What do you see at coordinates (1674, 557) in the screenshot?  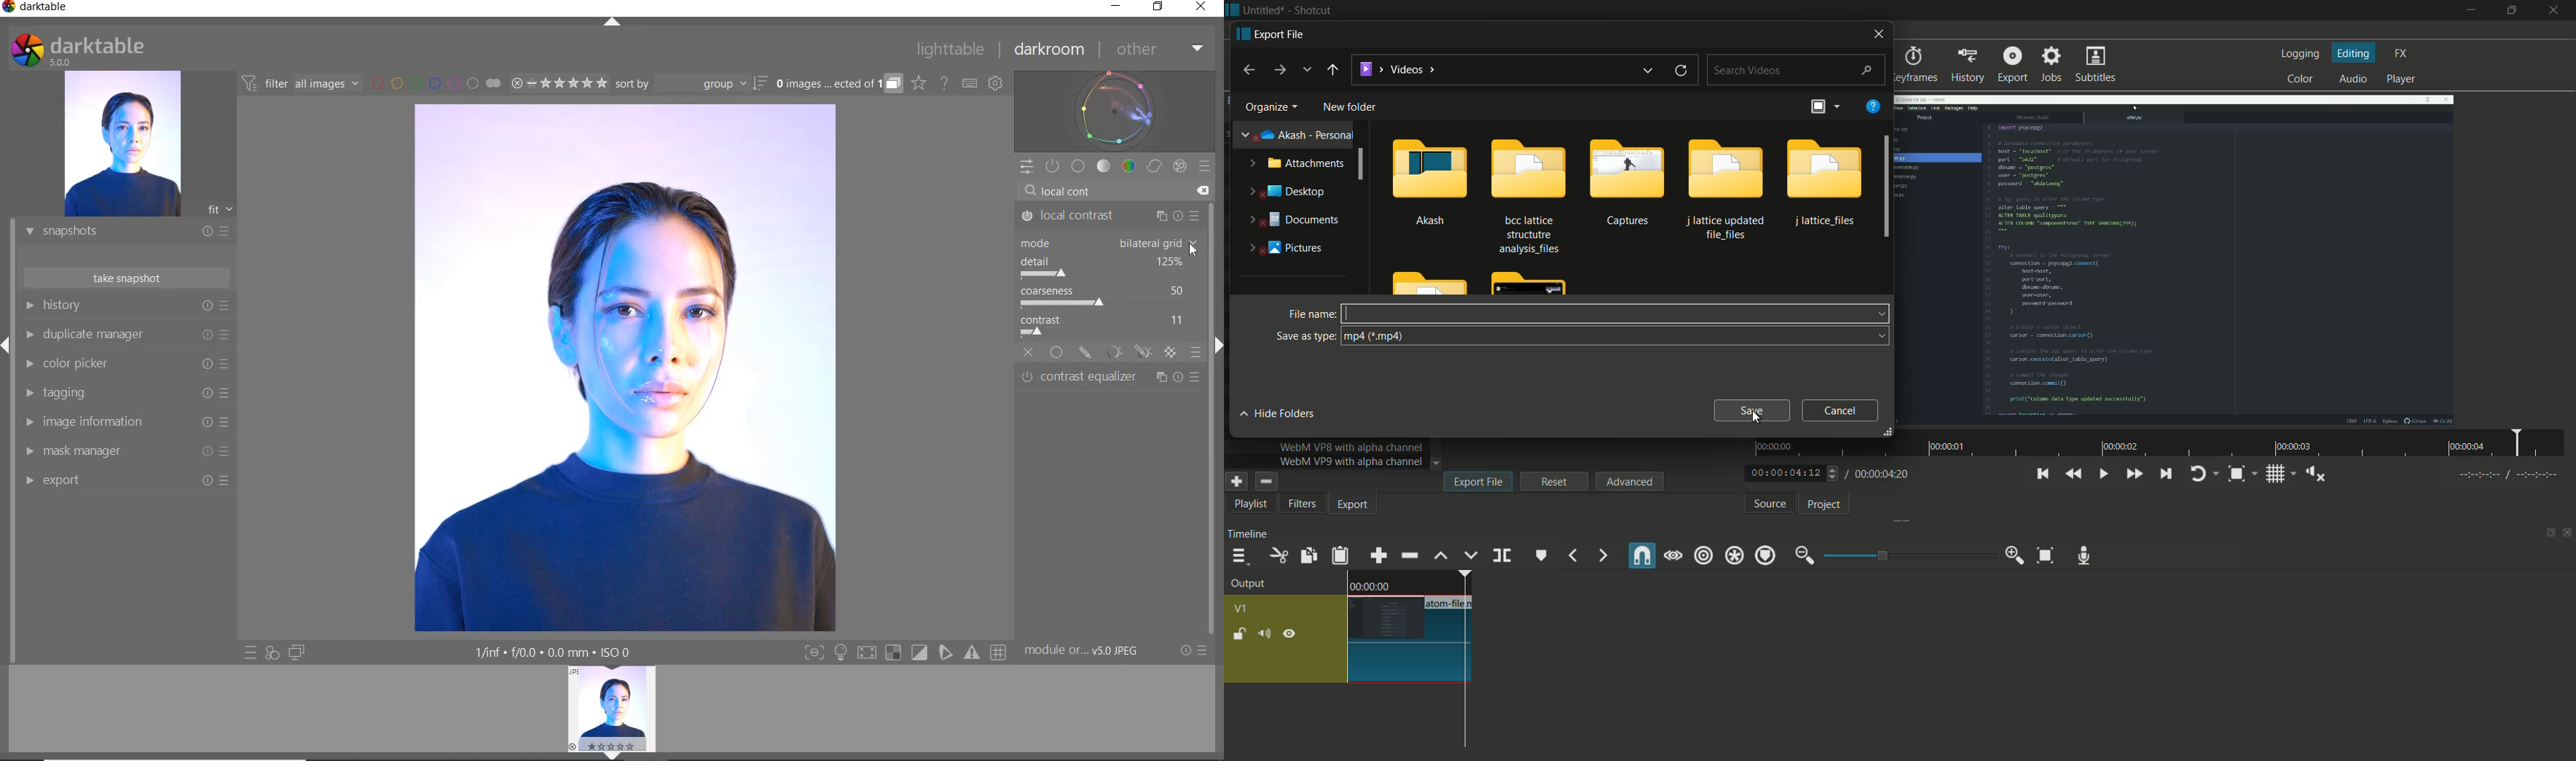 I see `scrub while dragging` at bounding box center [1674, 557].